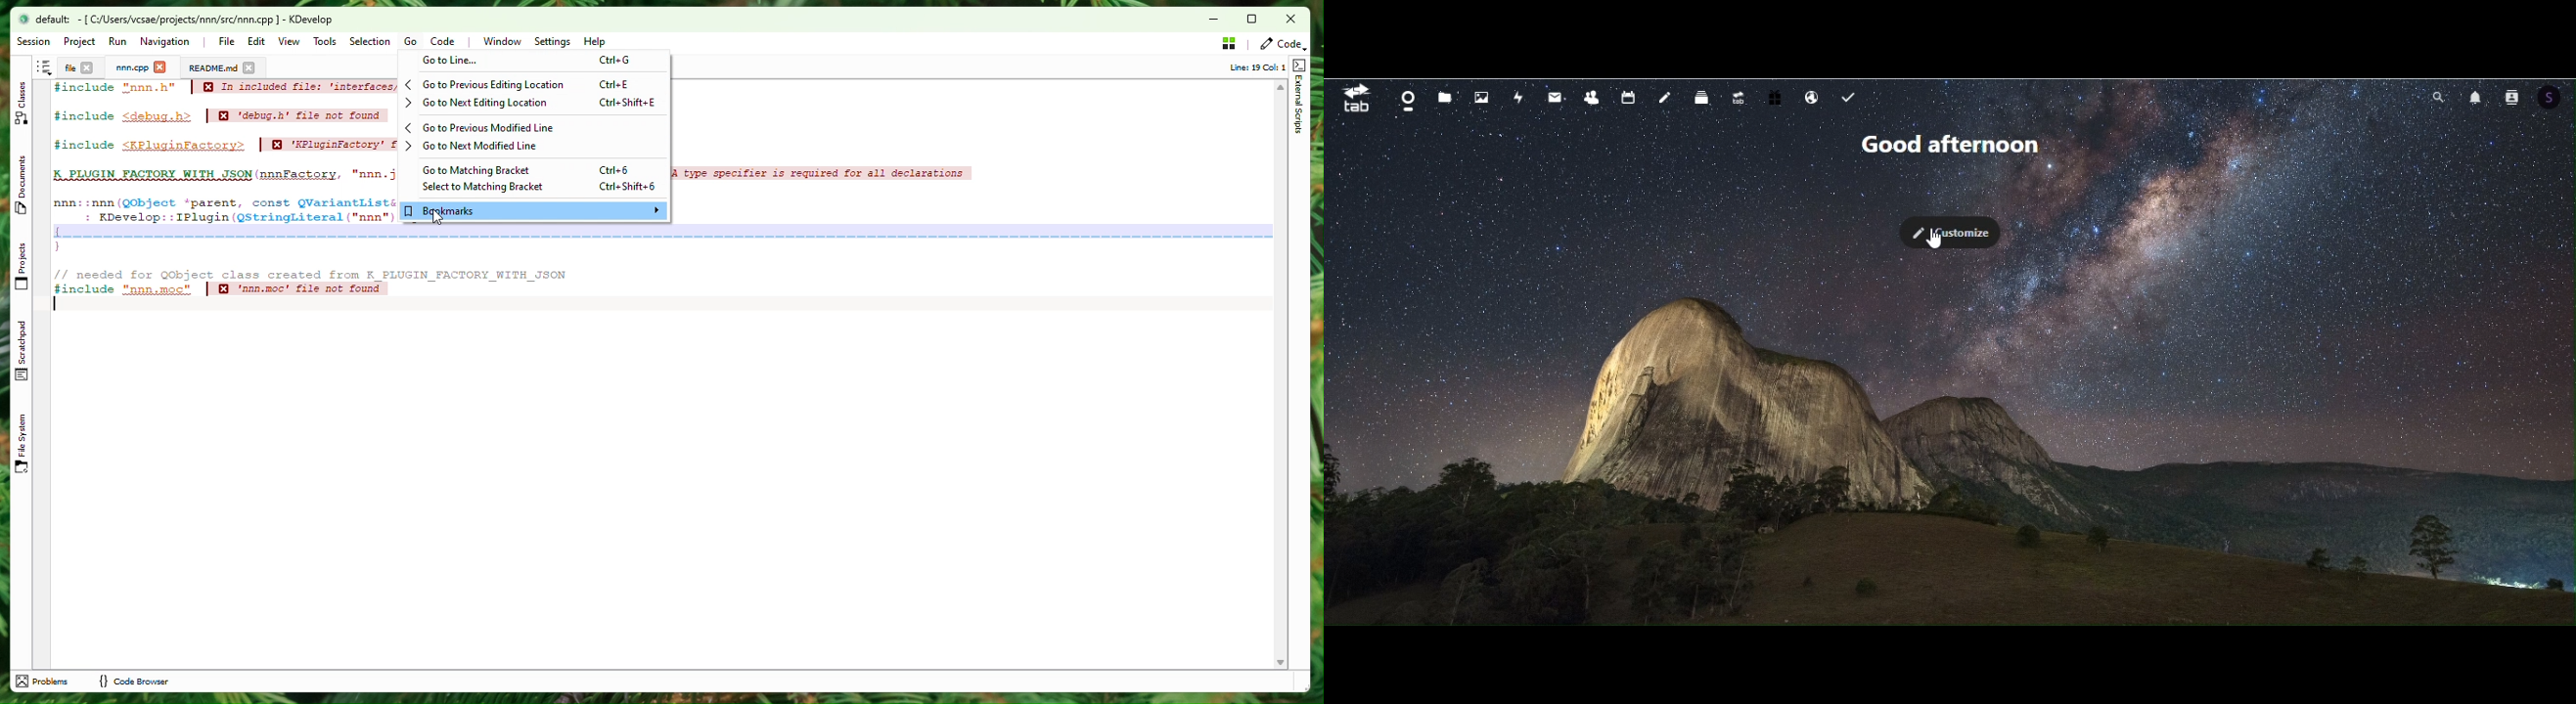 This screenshot has width=2576, height=728. Describe the element at coordinates (1482, 99) in the screenshot. I see `Photos` at that location.